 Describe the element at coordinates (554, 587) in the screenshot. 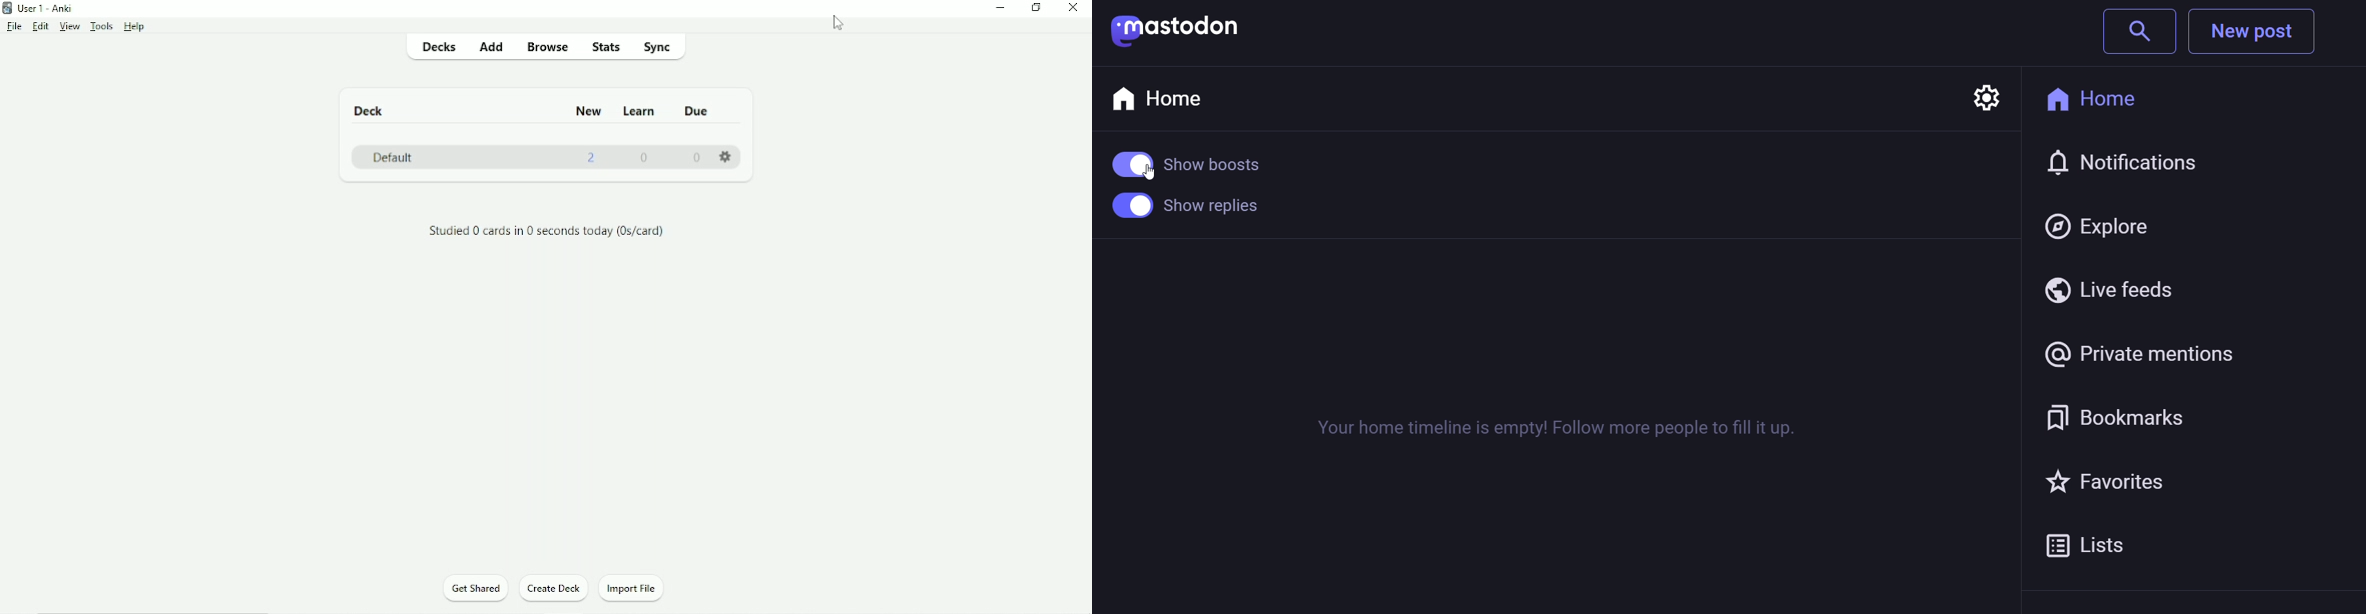

I see `Create Deck` at that location.